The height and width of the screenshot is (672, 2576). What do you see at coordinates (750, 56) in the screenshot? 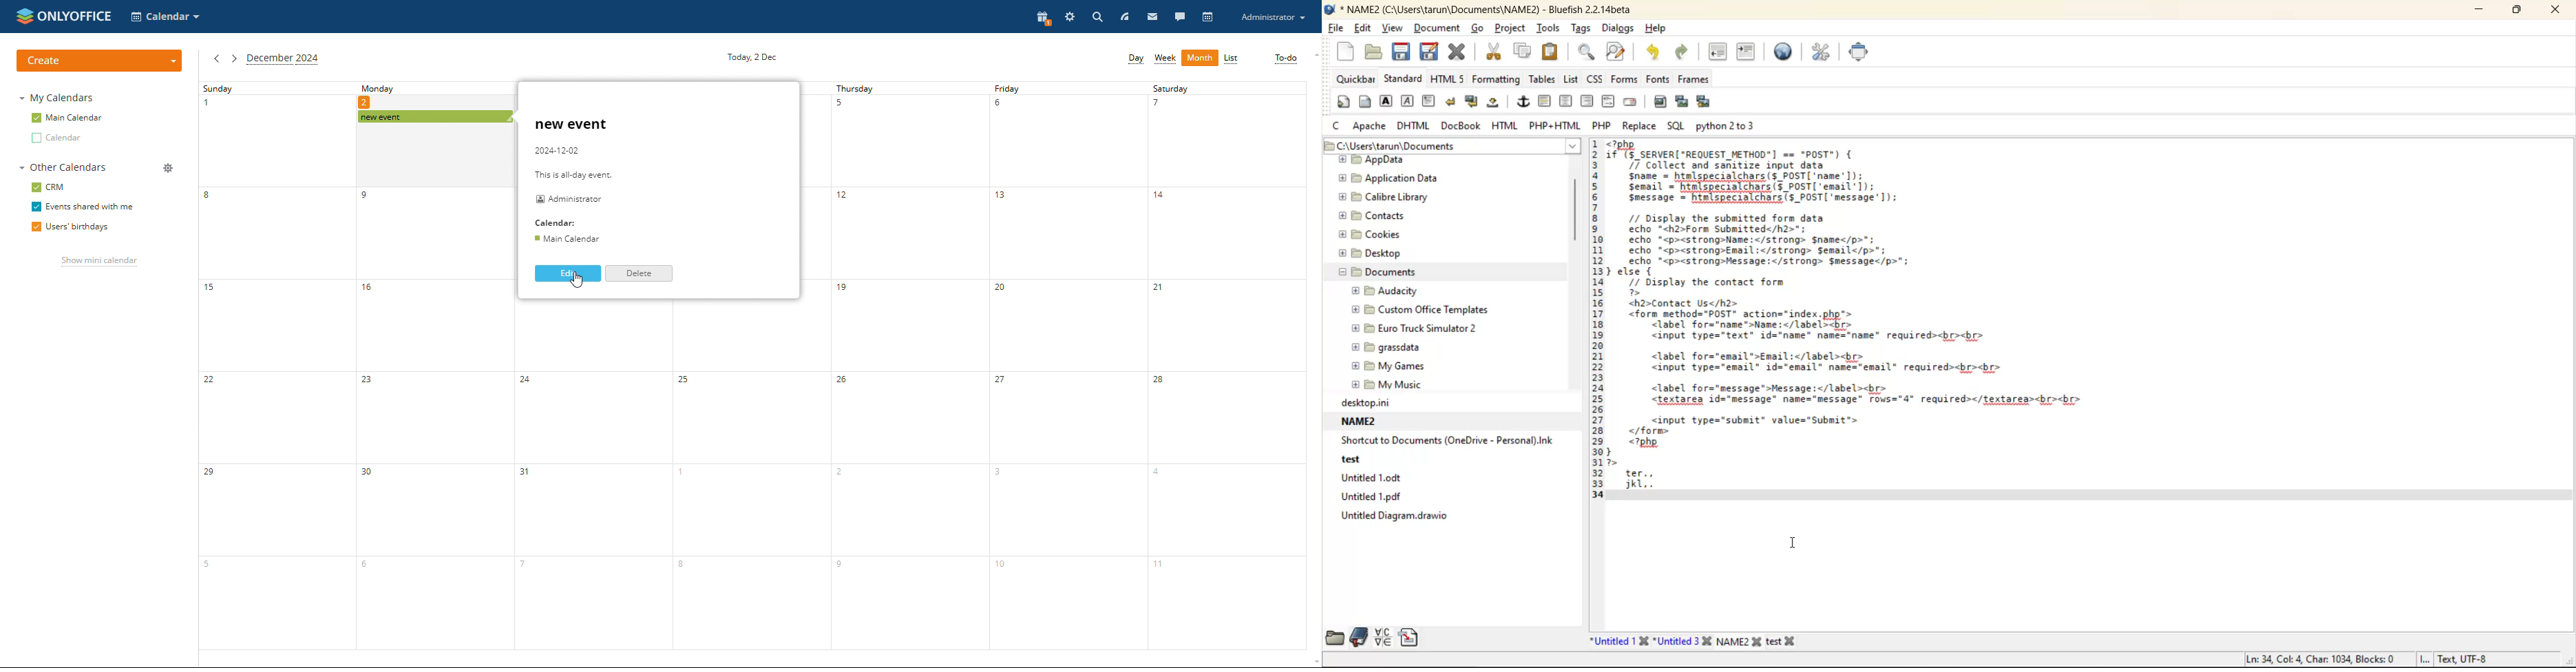
I see `current date` at bounding box center [750, 56].